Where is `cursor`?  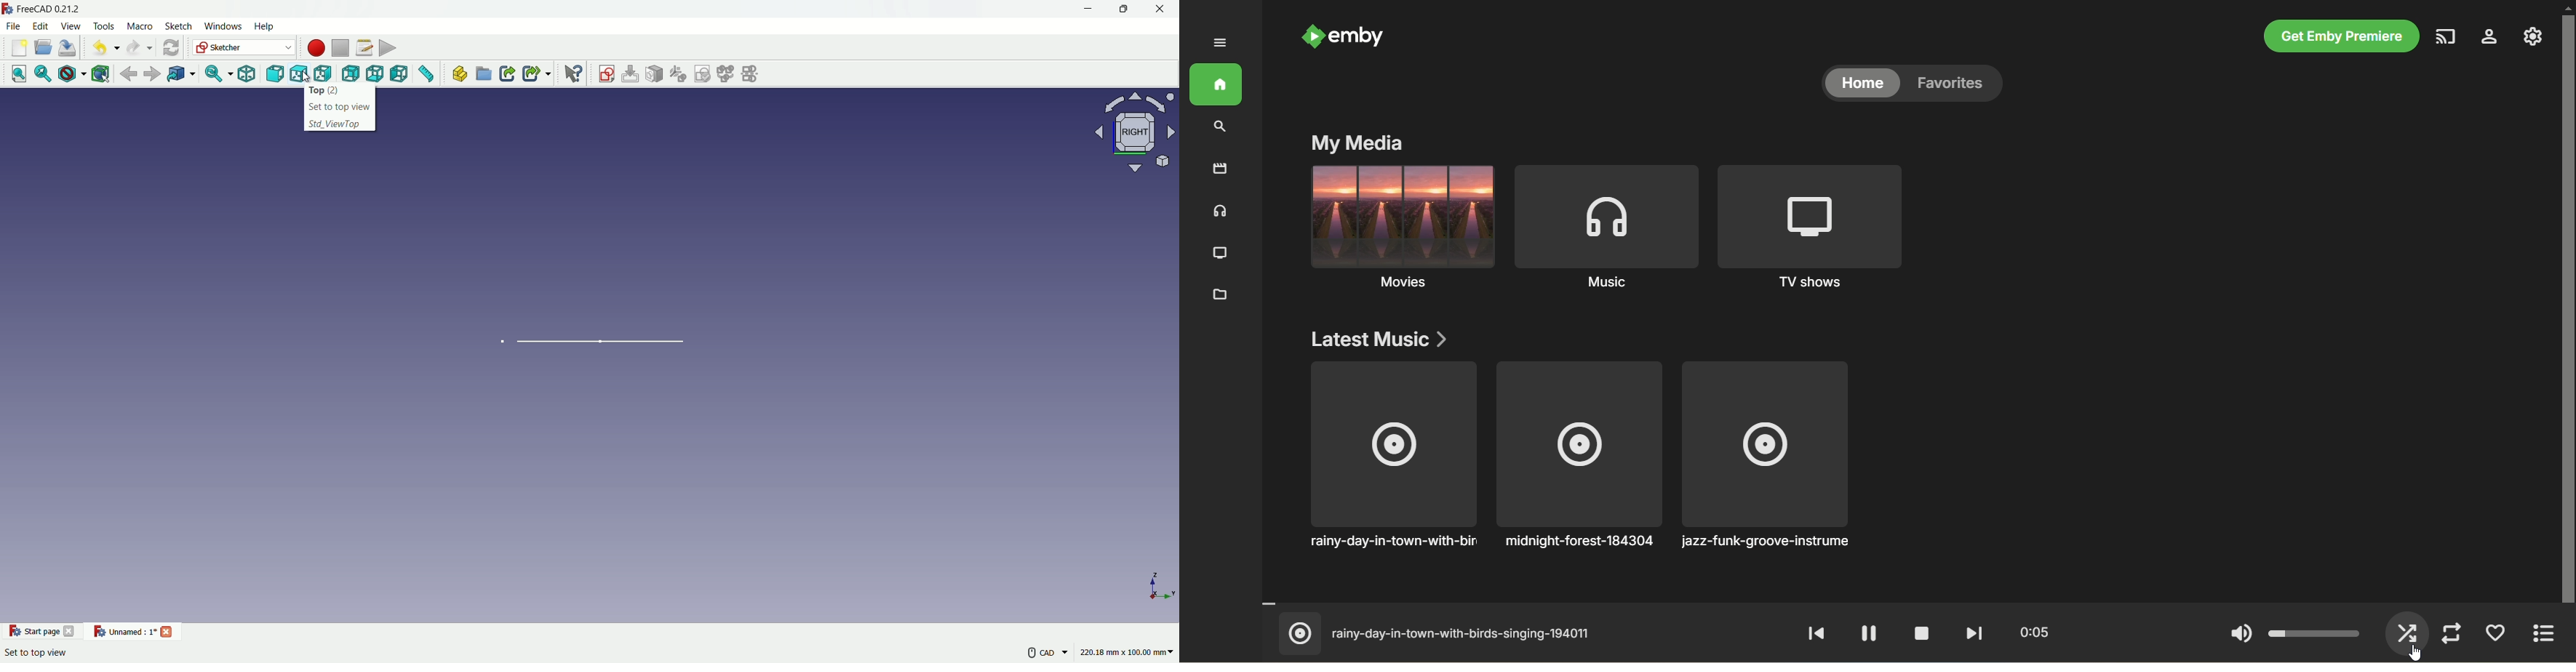 cursor is located at coordinates (306, 78).